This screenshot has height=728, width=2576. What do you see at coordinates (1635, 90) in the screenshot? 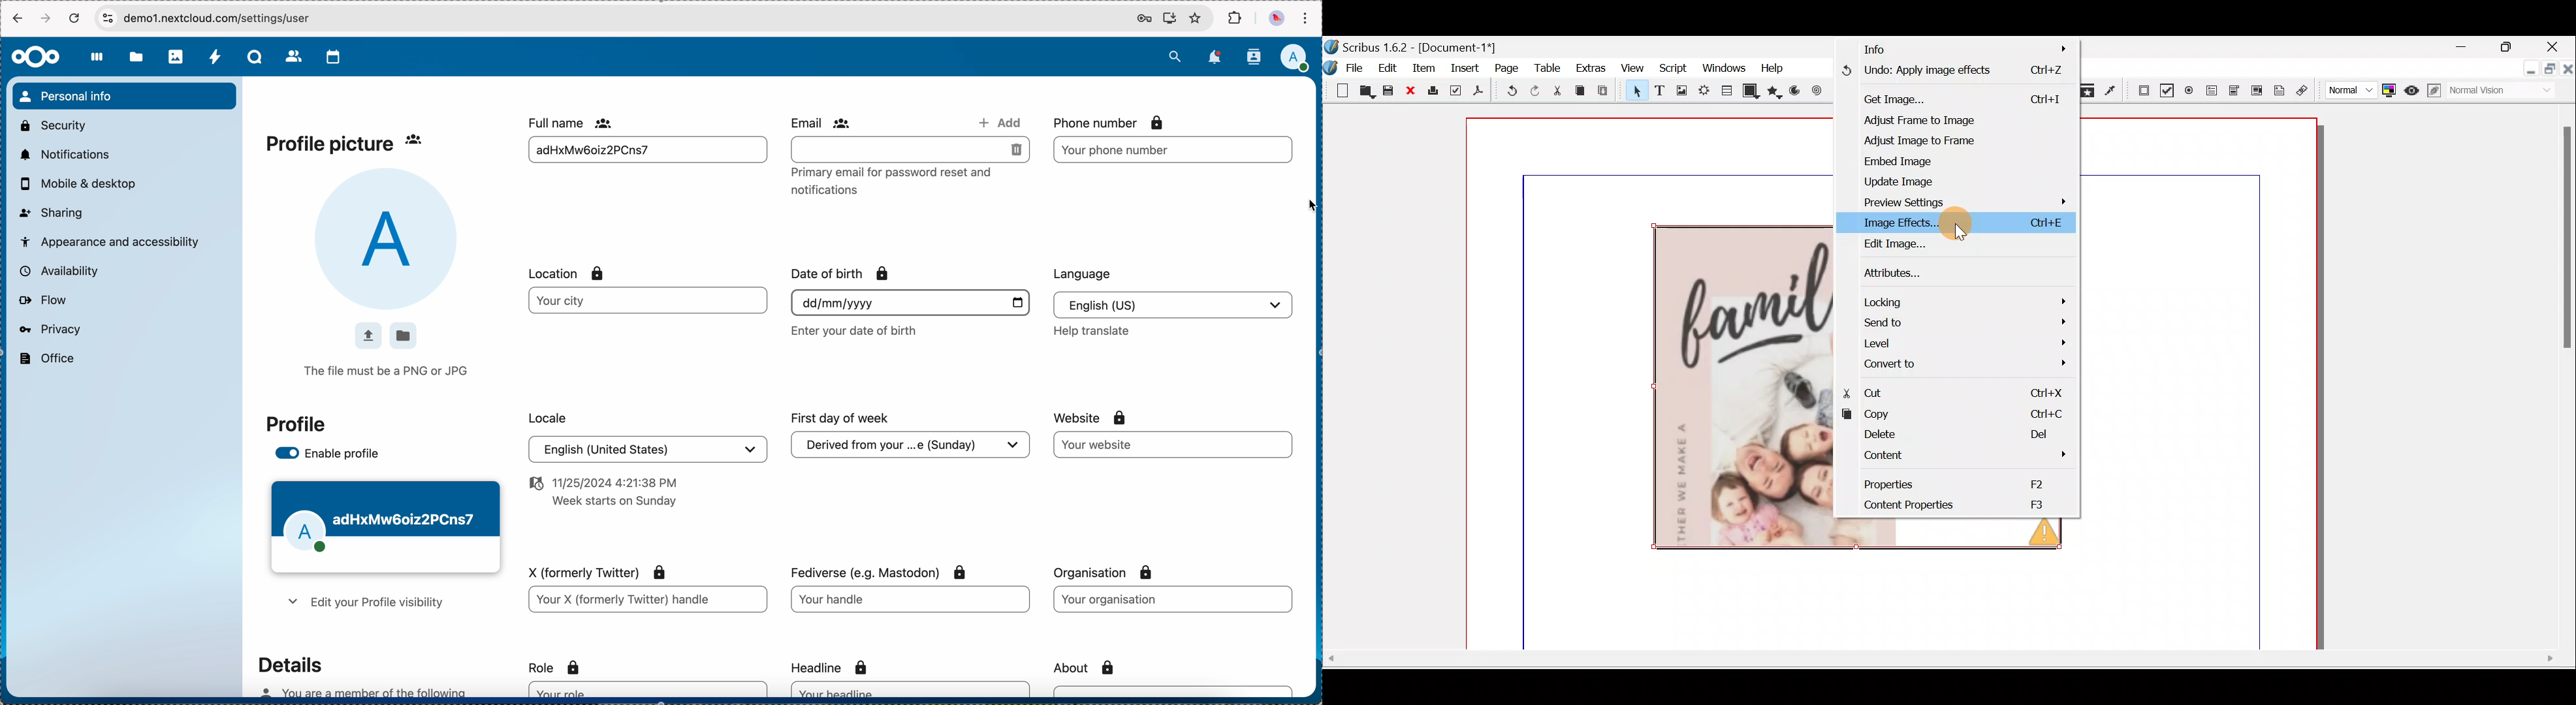
I see `Select item` at bounding box center [1635, 90].